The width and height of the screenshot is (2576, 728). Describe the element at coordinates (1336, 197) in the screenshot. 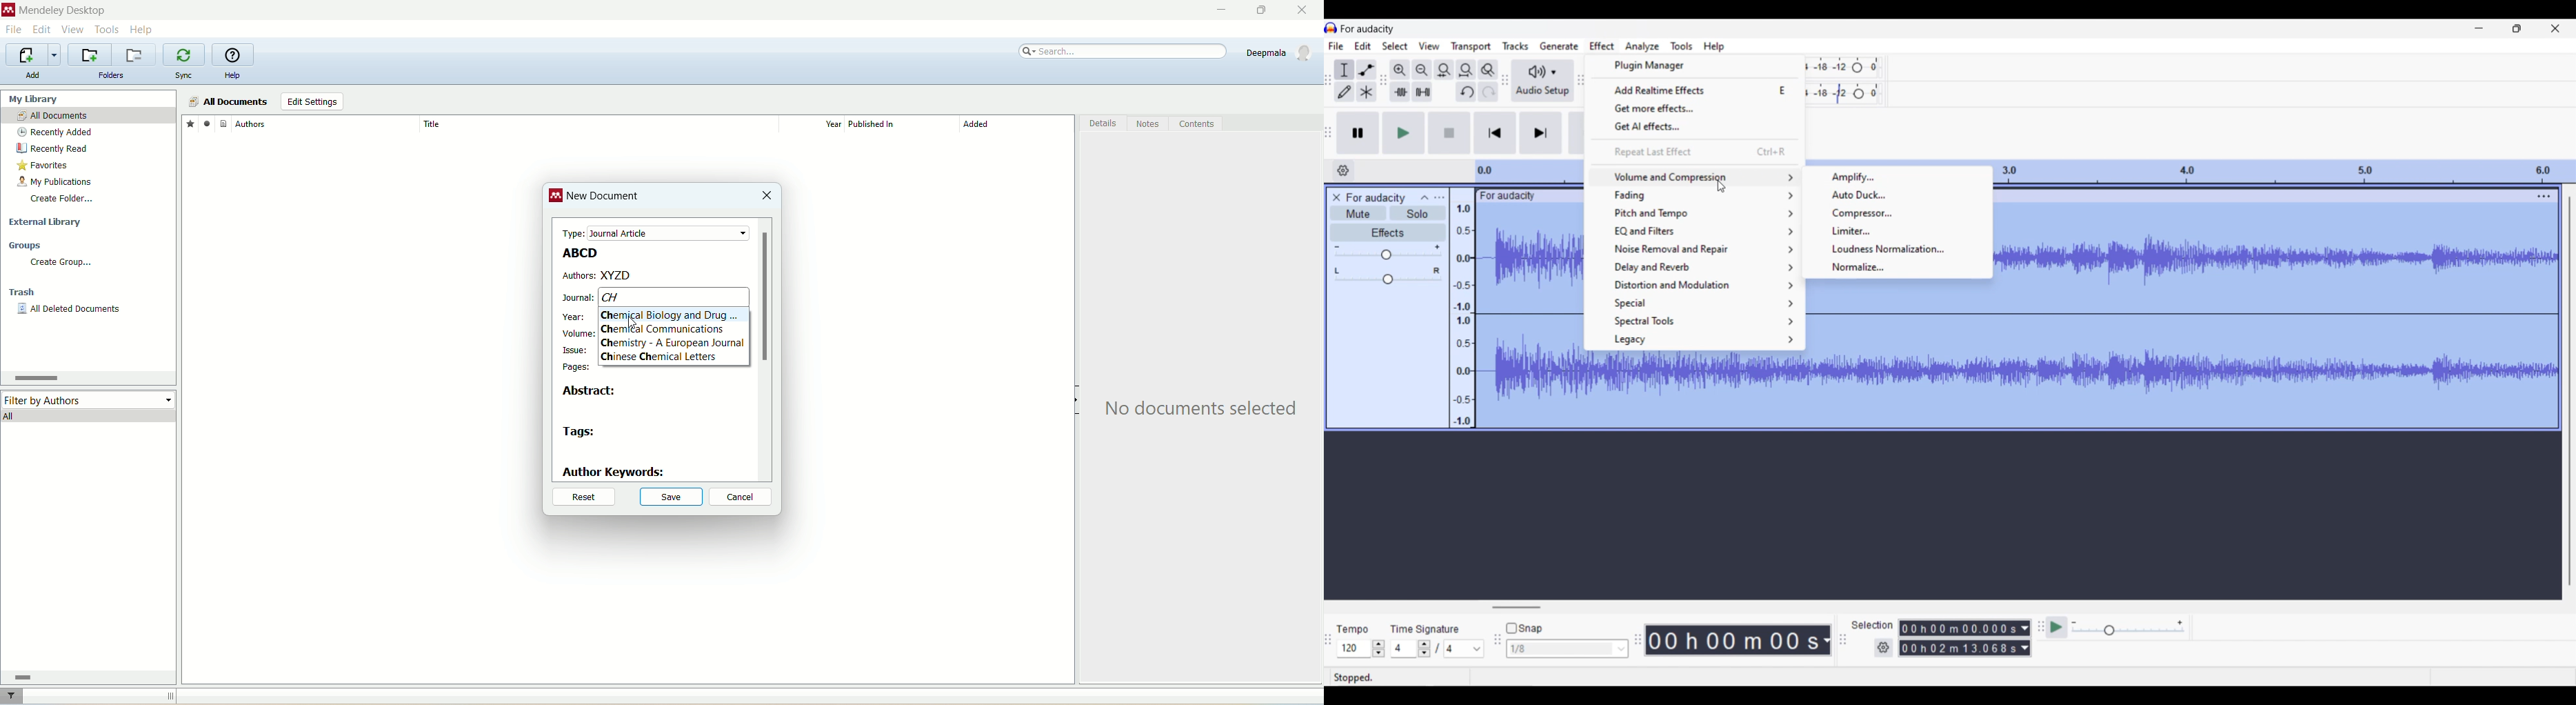

I see `Close track` at that location.